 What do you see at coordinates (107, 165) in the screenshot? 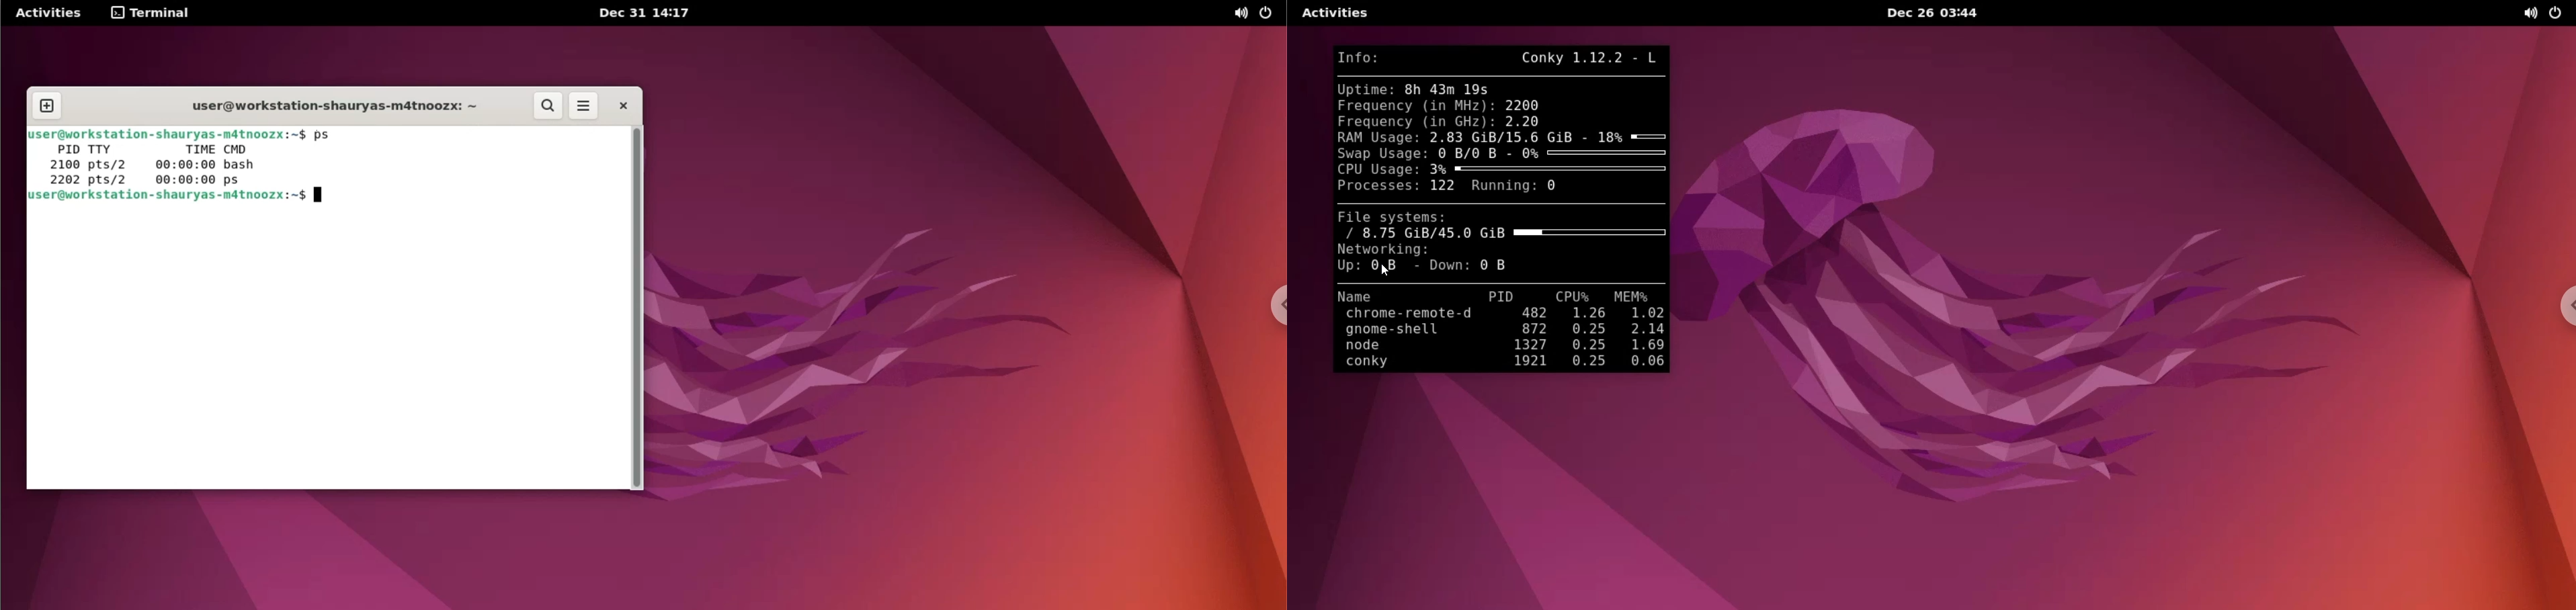
I see `pts/2` at bounding box center [107, 165].